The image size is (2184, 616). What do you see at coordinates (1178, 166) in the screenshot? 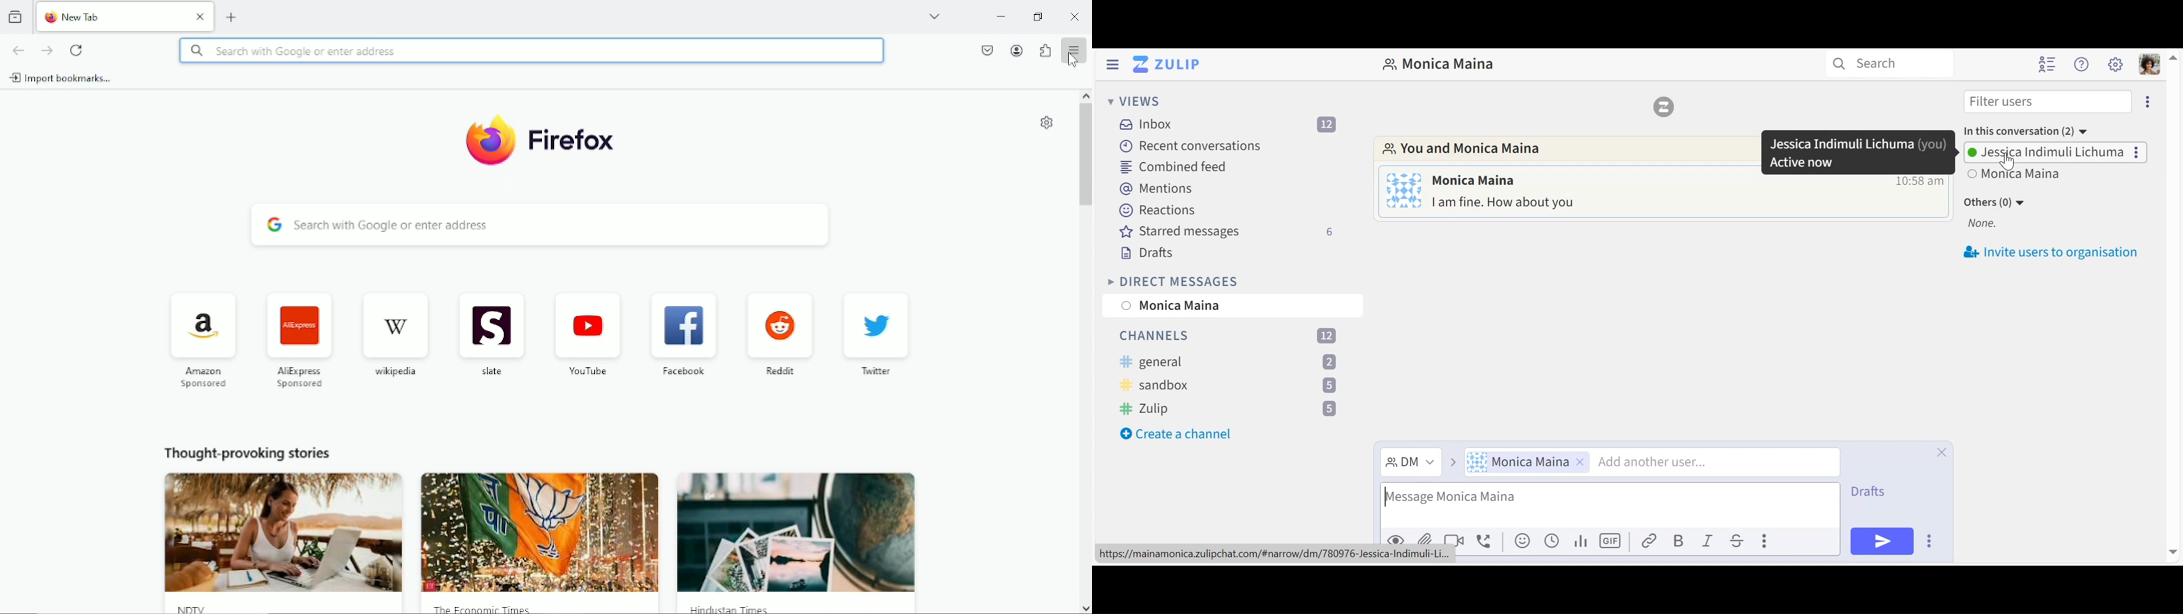
I see `Combined feed` at bounding box center [1178, 166].